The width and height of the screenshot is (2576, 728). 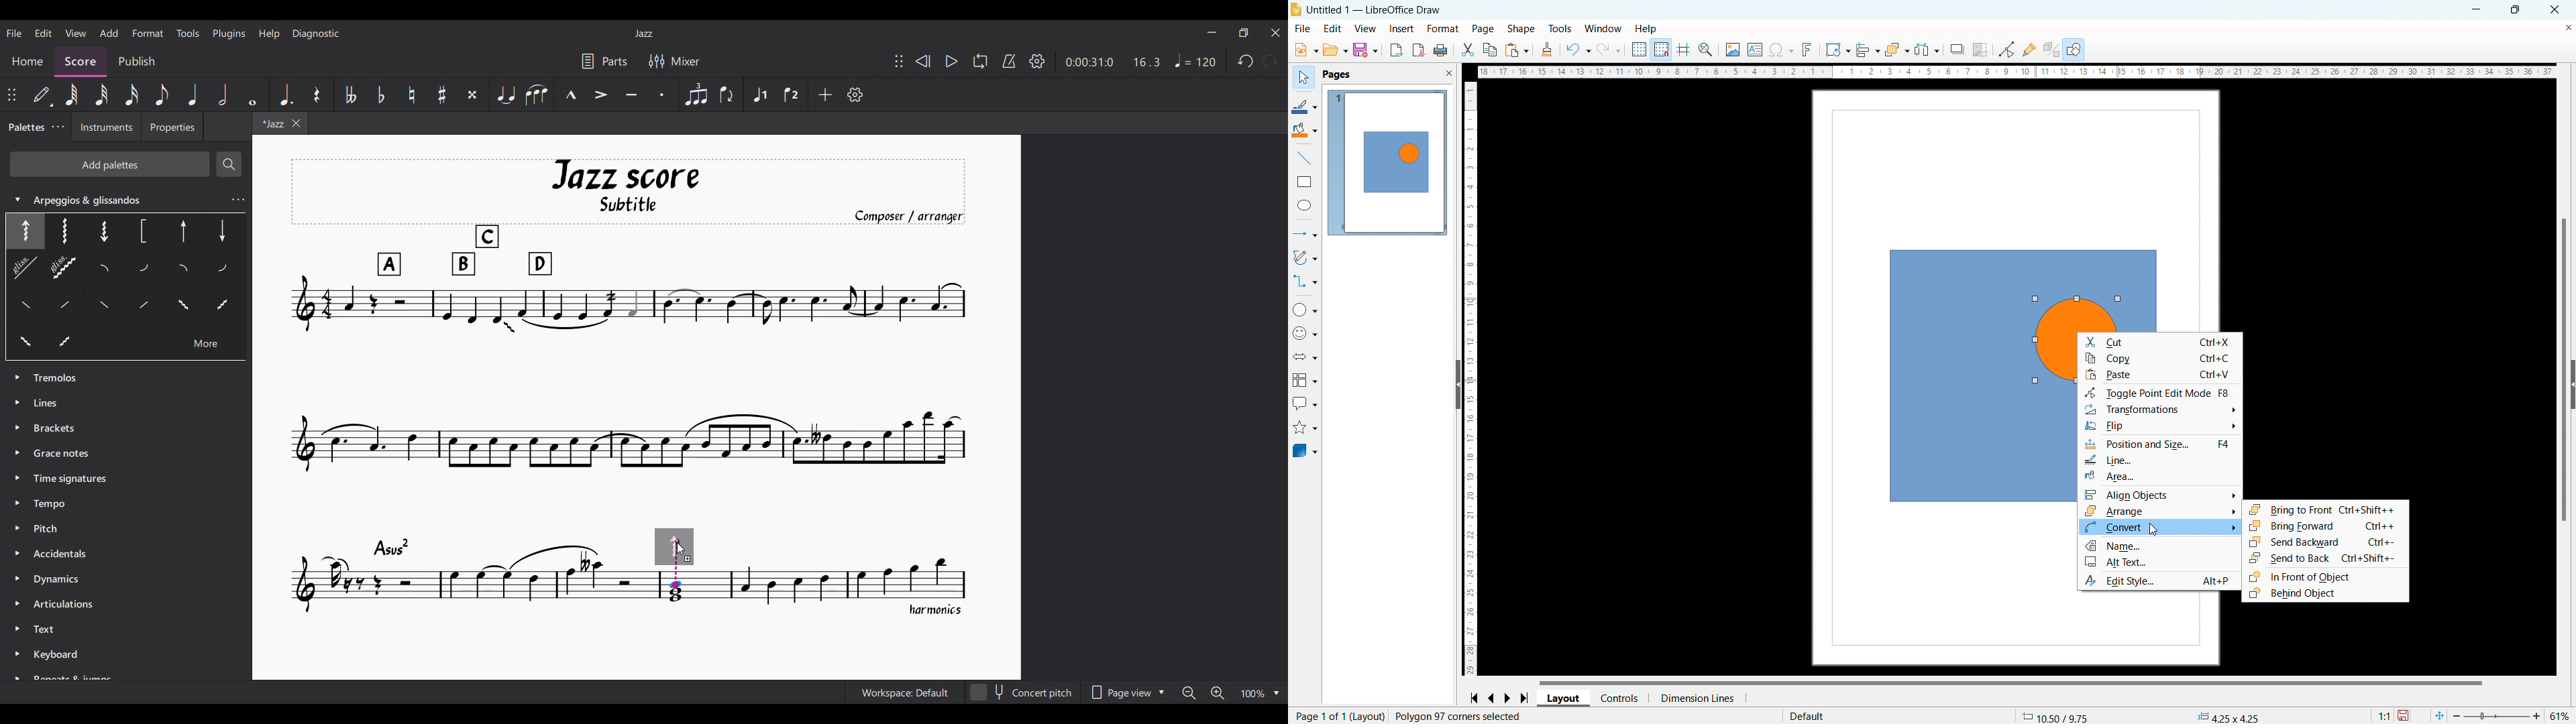 I want to click on vertical ruler, so click(x=1472, y=379).